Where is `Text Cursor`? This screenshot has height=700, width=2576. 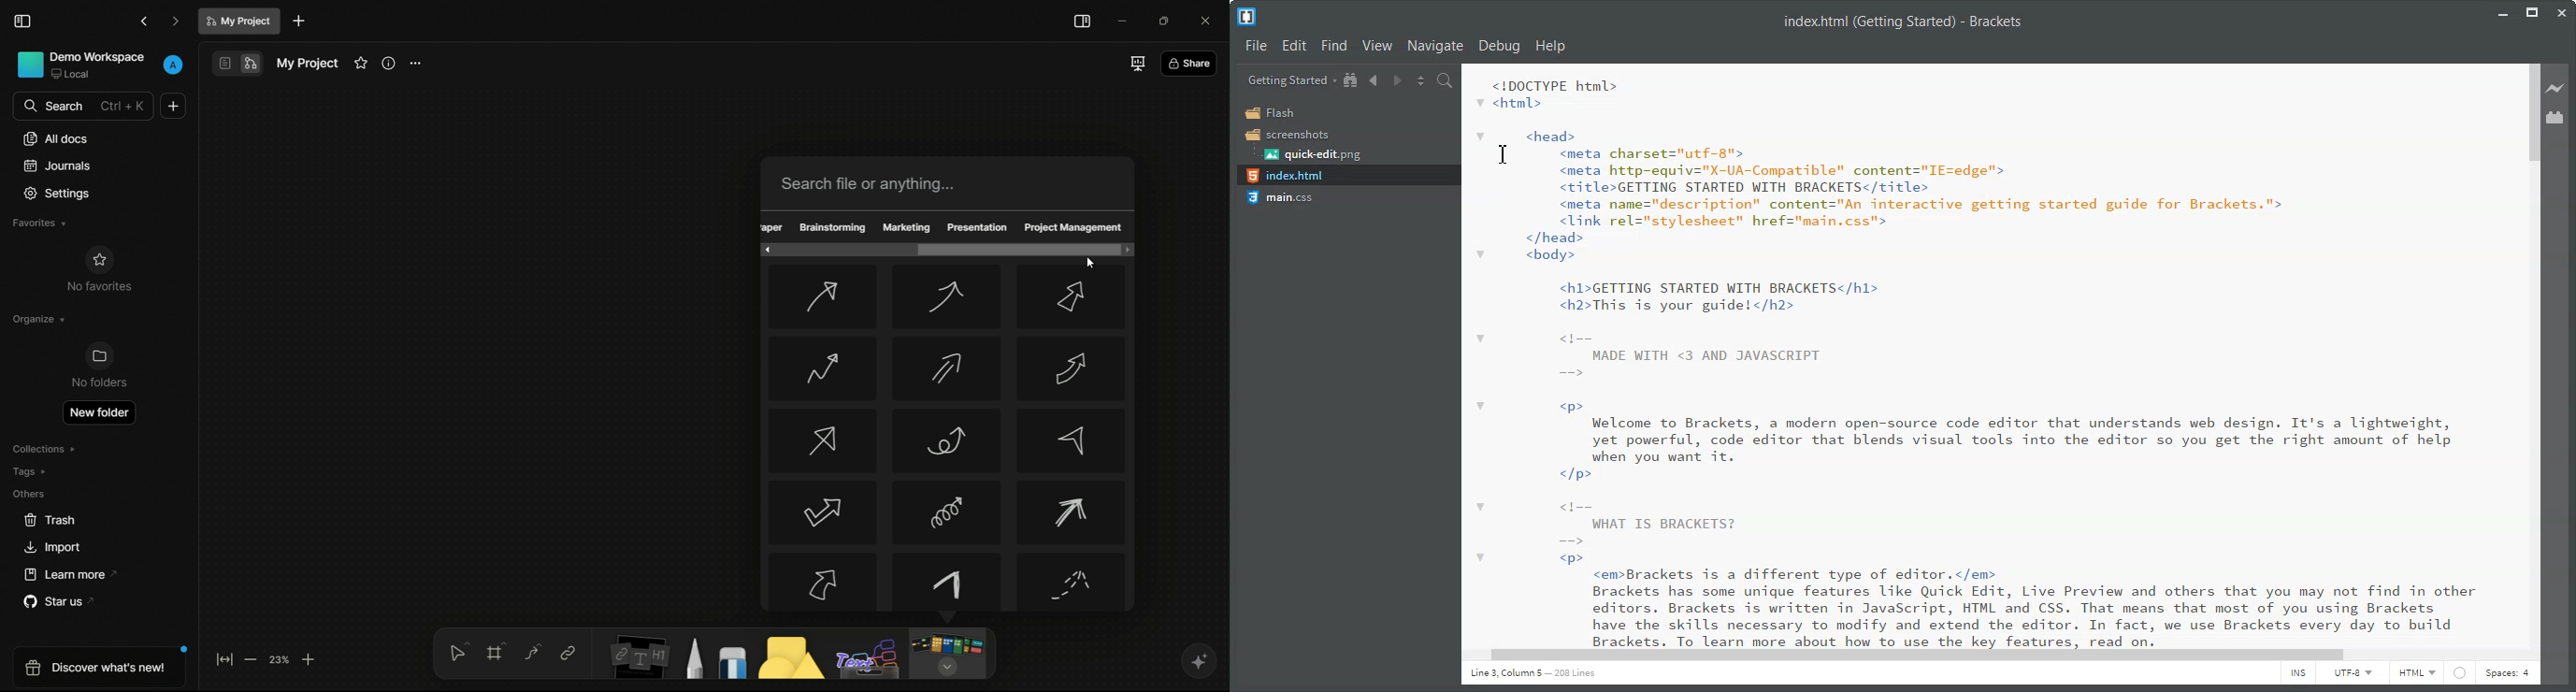 Text Cursor is located at coordinates (1503, 153).